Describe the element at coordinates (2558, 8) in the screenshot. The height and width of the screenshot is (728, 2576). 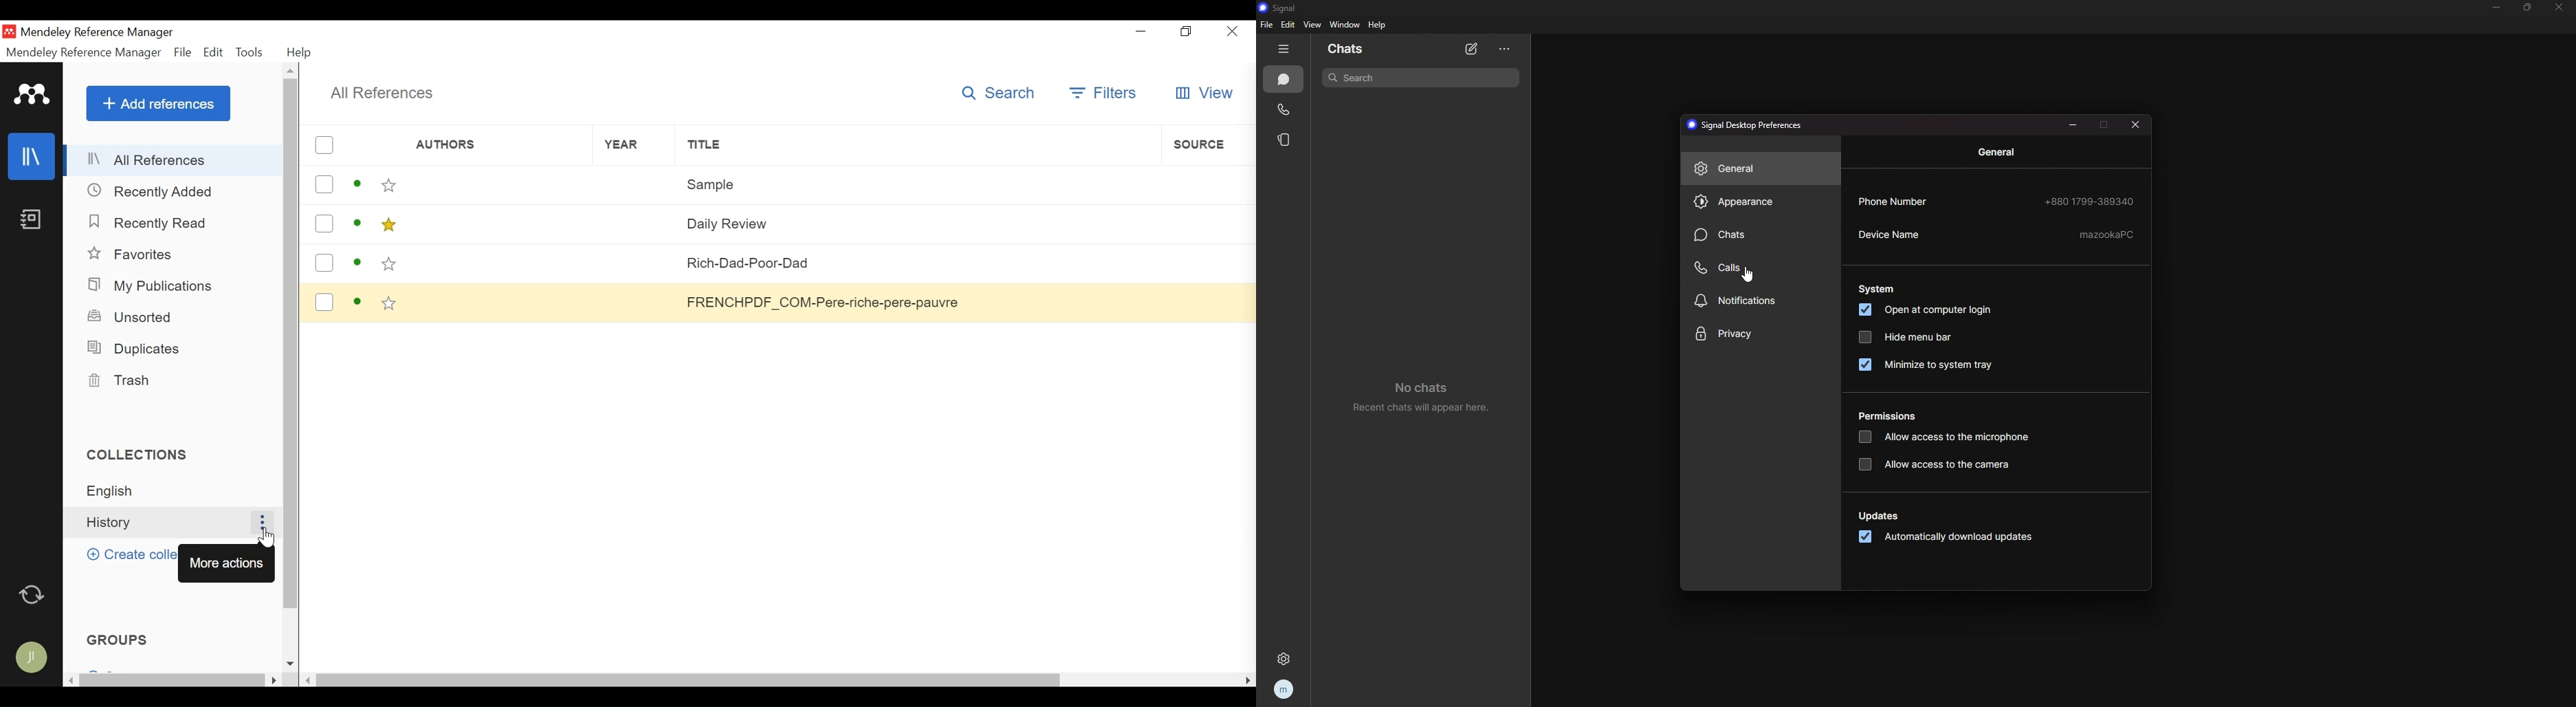
I see `close` at that location.